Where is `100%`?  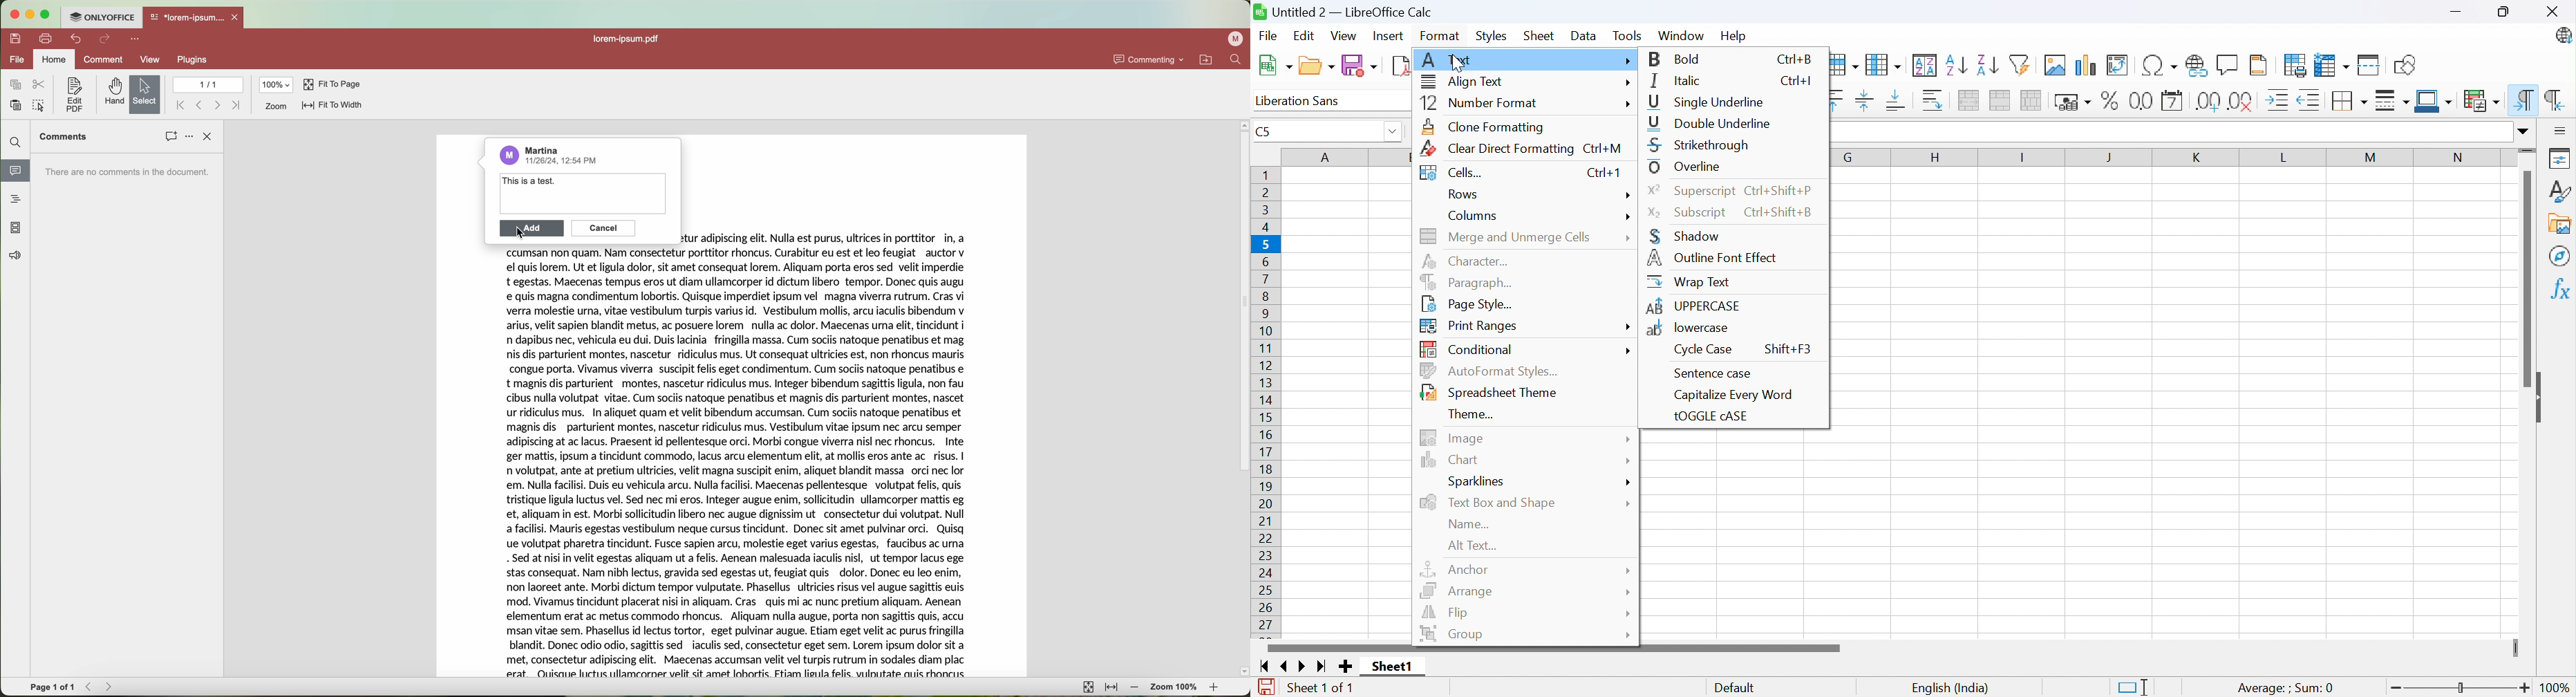 100% is located at coordinates (276, 85).